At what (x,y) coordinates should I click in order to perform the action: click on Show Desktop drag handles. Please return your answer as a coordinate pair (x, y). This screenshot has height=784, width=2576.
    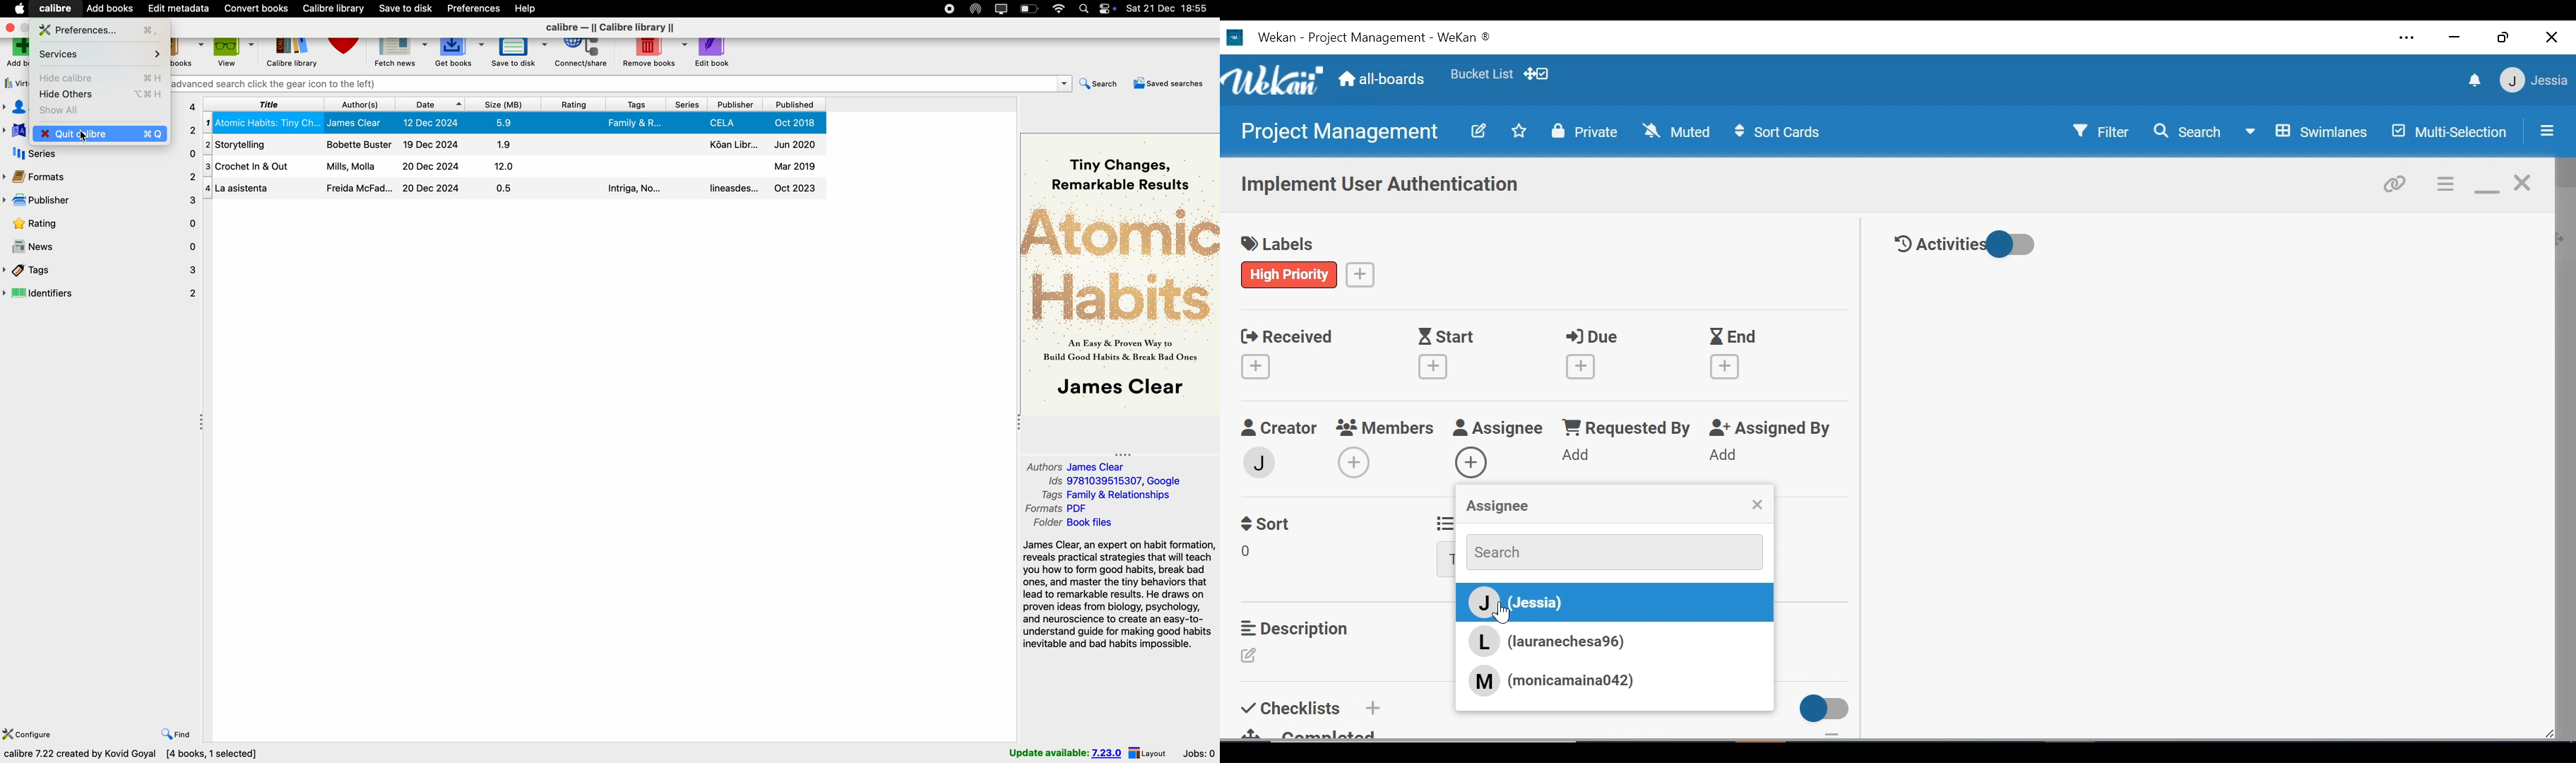
    Looking at the image, I should click on (1538, 73).